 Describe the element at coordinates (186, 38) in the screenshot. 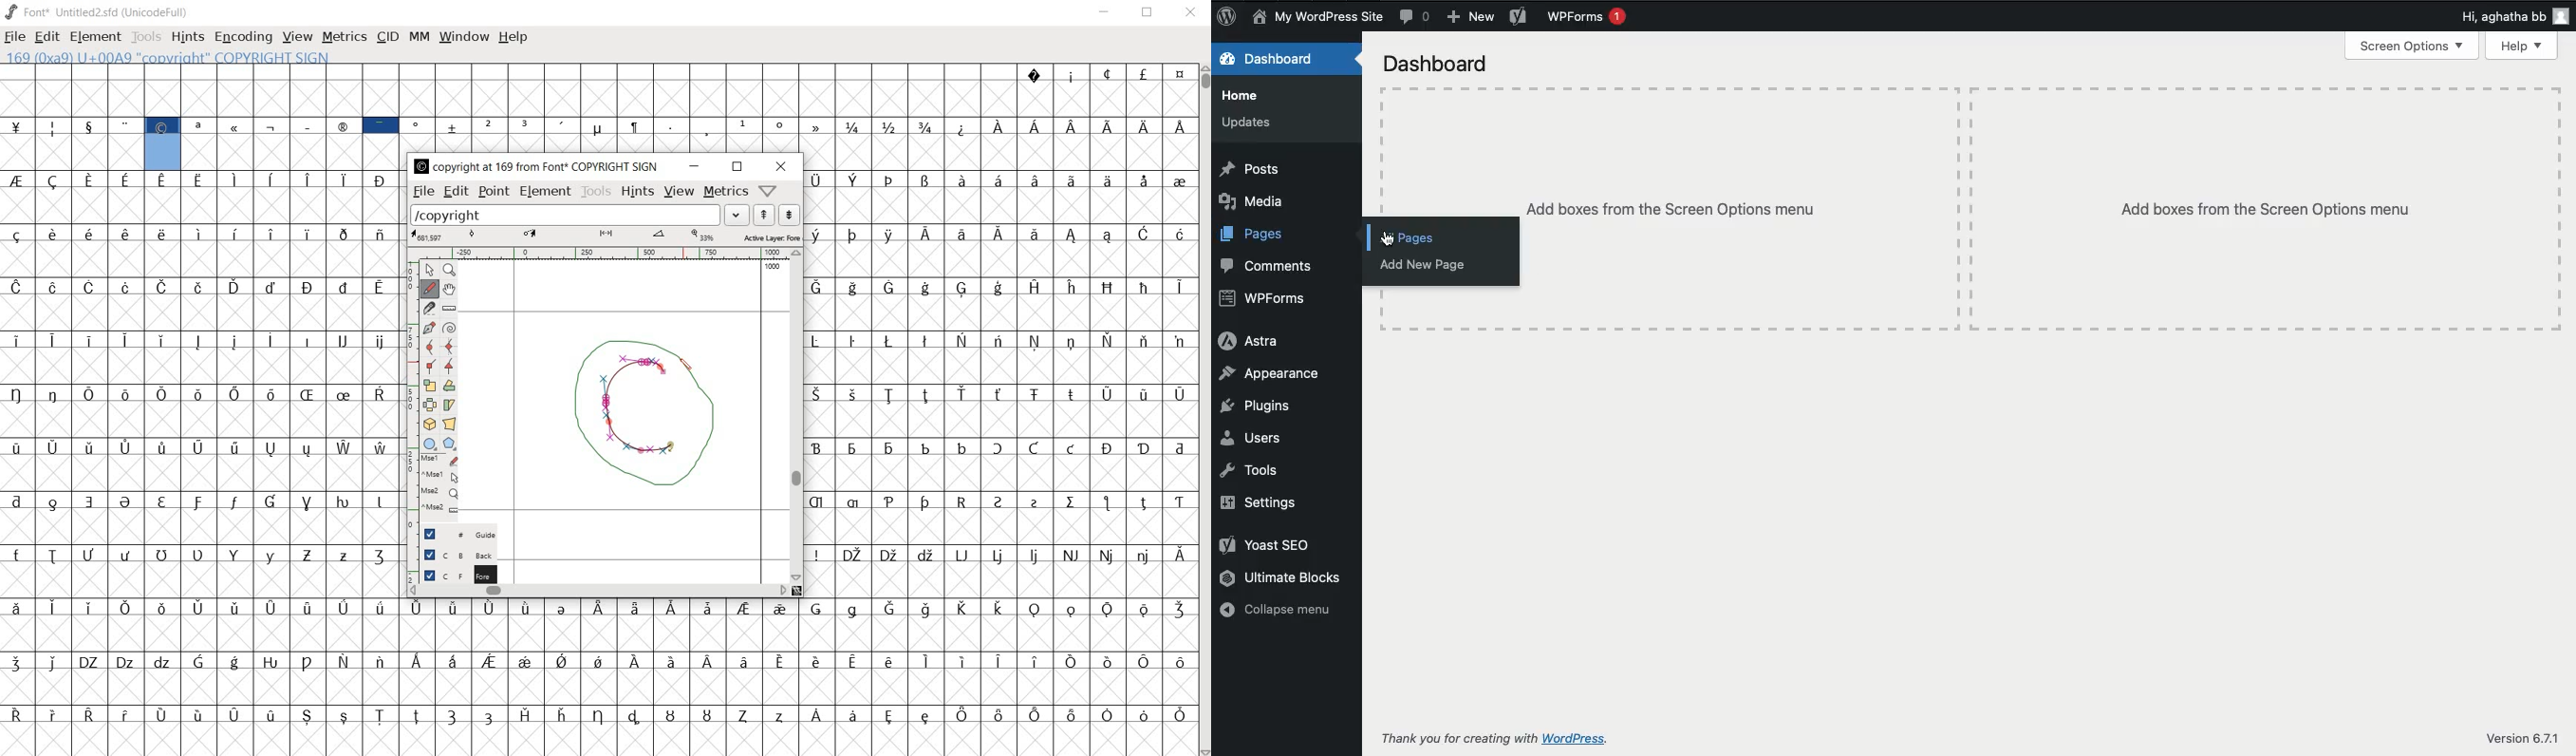

I see `hints` at that location.